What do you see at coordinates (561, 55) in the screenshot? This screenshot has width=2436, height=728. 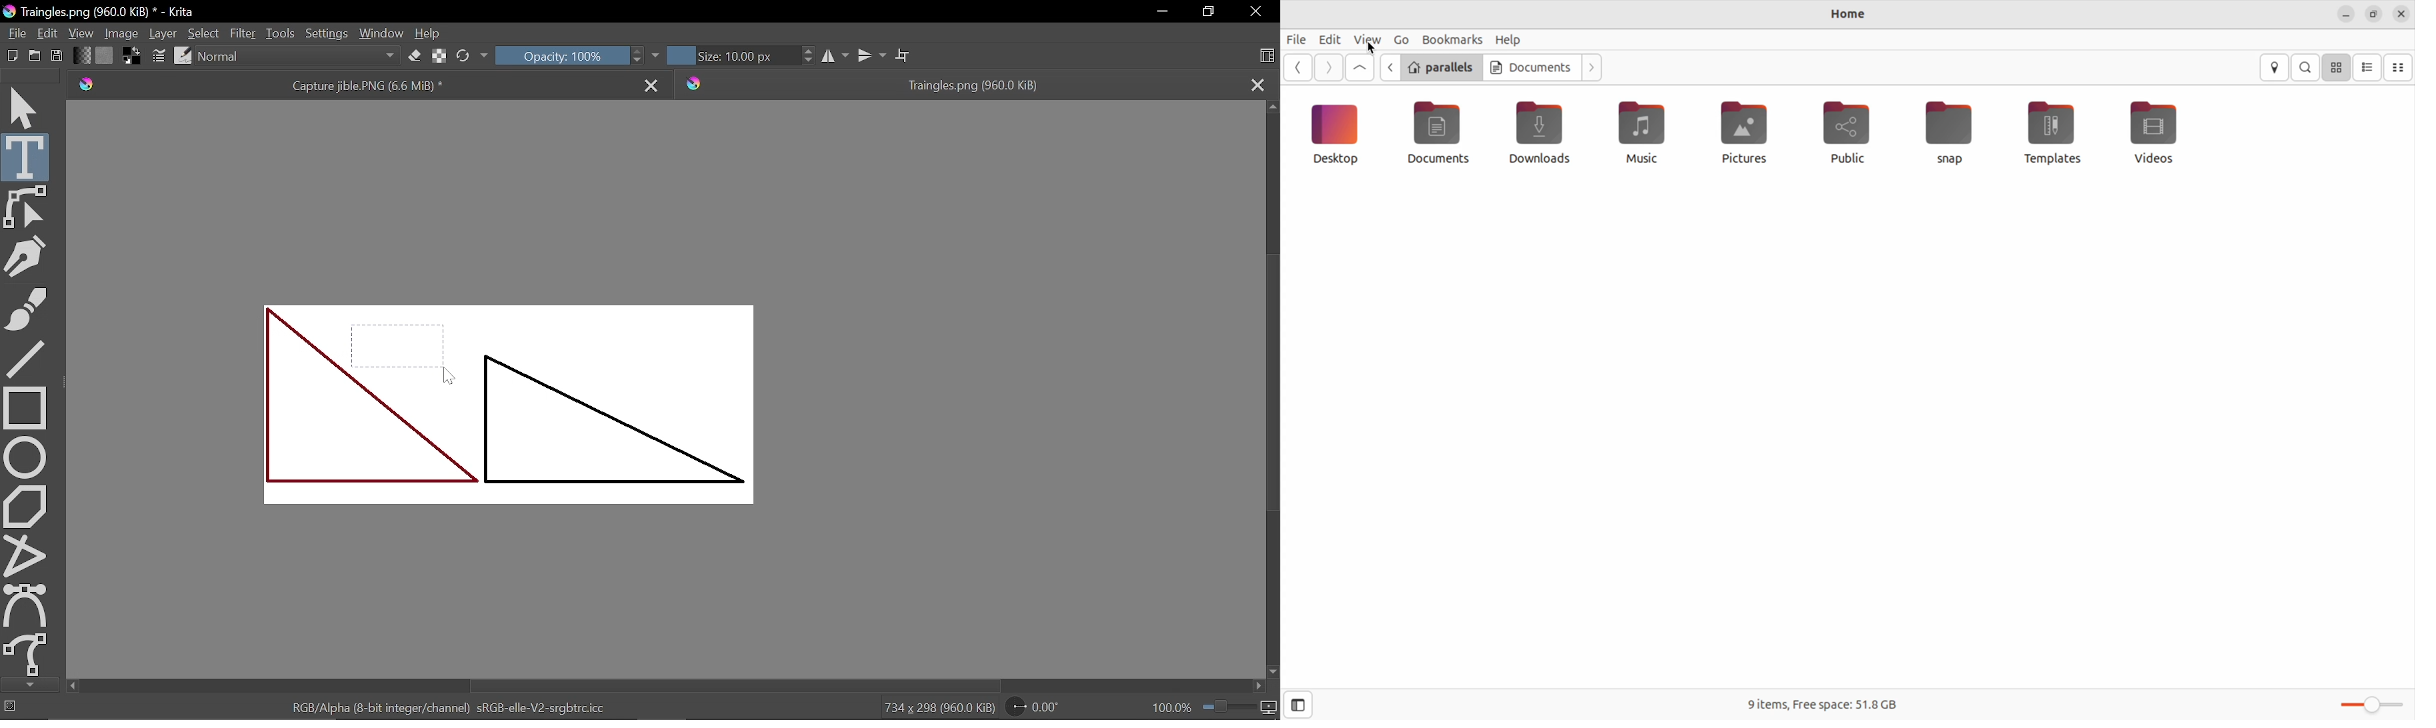 I see `Opacity` at bounding box center [561, 55].